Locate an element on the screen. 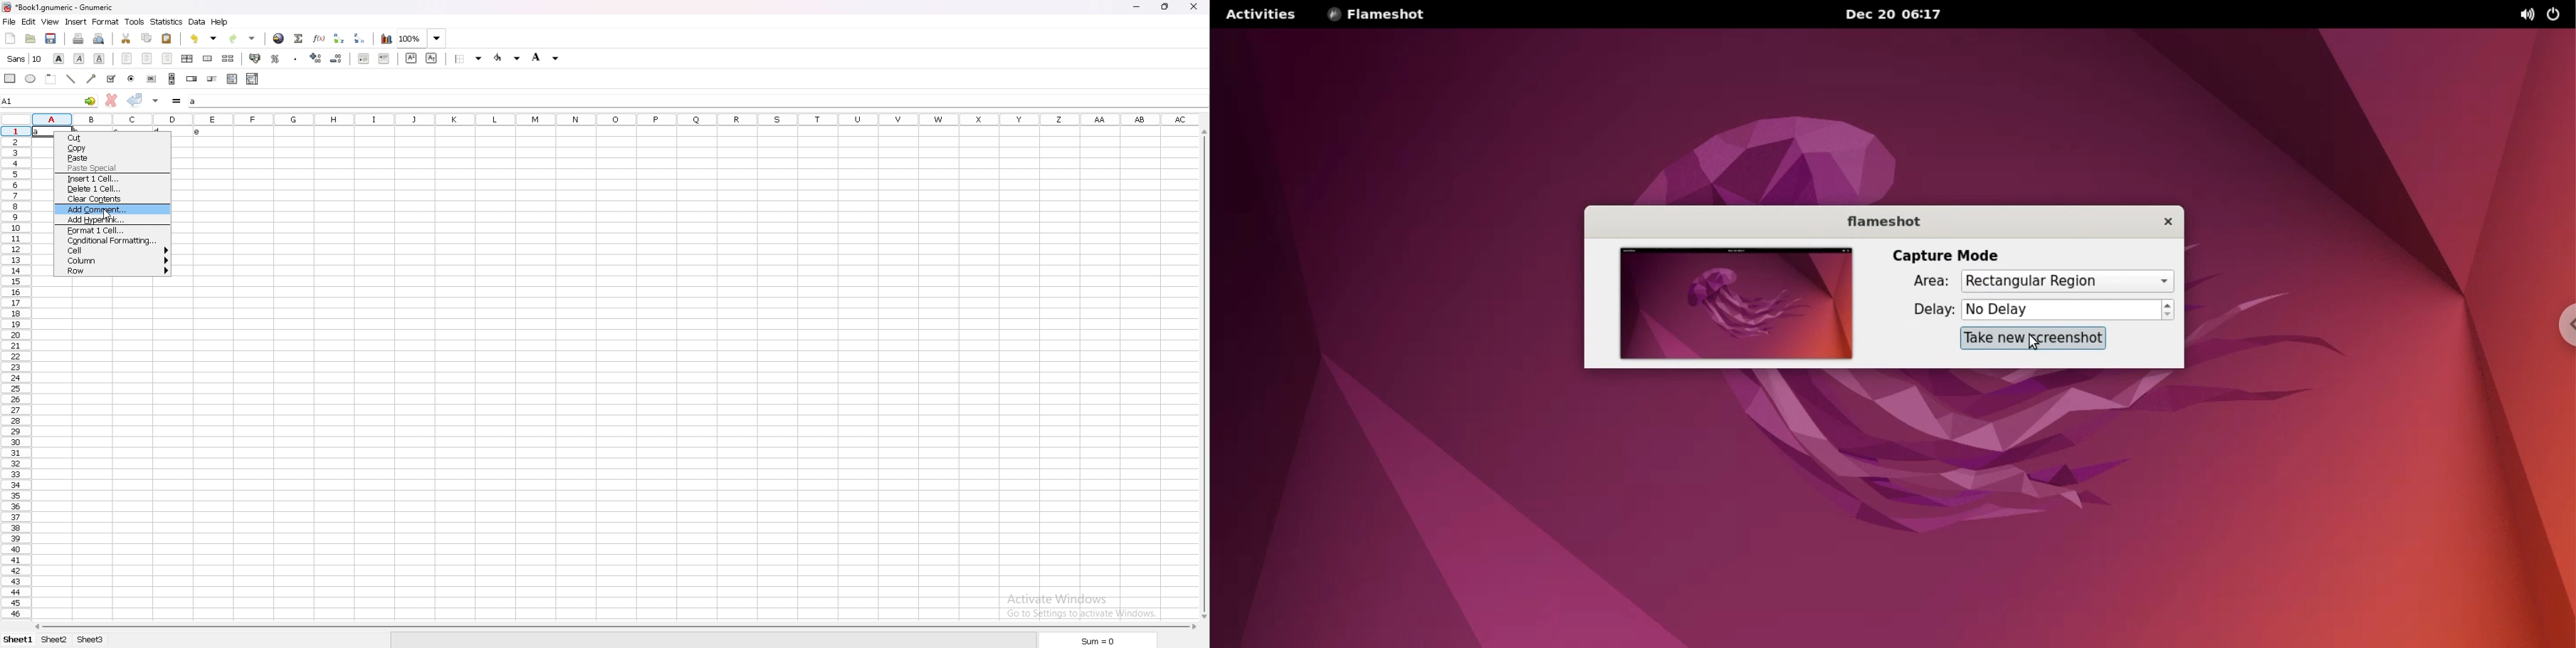  clear contents is located at coordinates (113, 199).